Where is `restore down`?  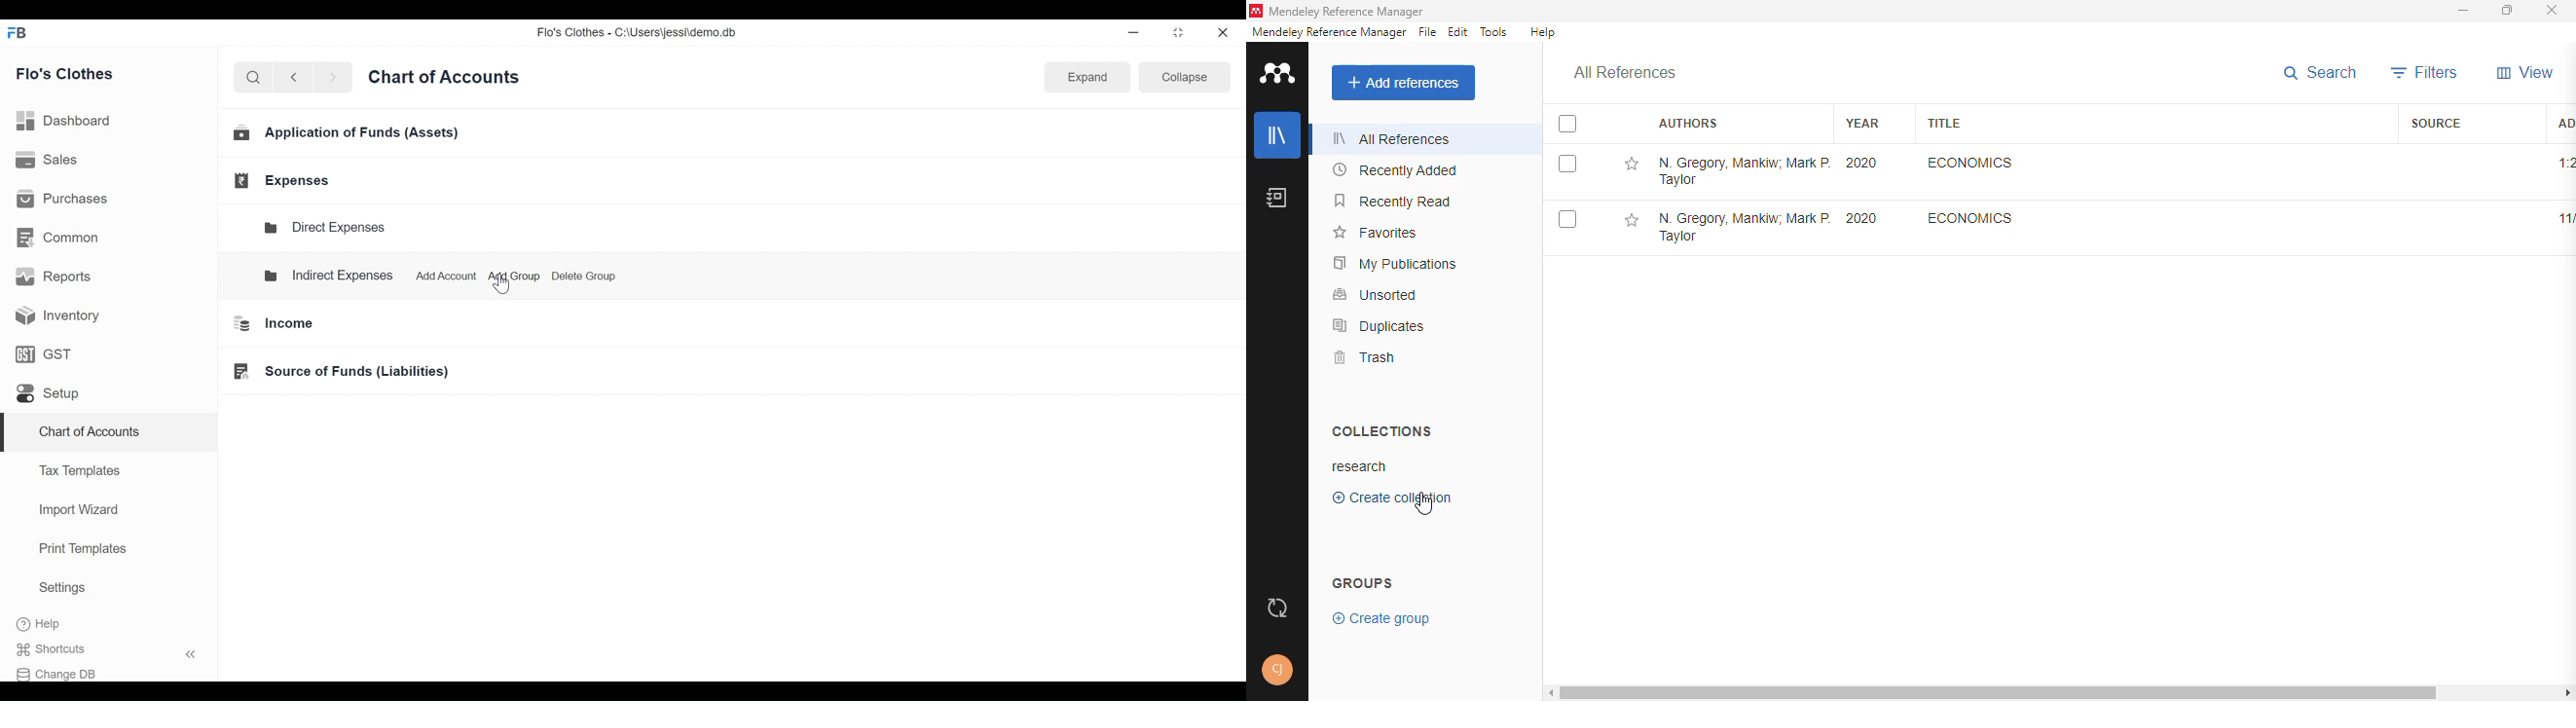
restore down is located at coordinates (1177, 33).